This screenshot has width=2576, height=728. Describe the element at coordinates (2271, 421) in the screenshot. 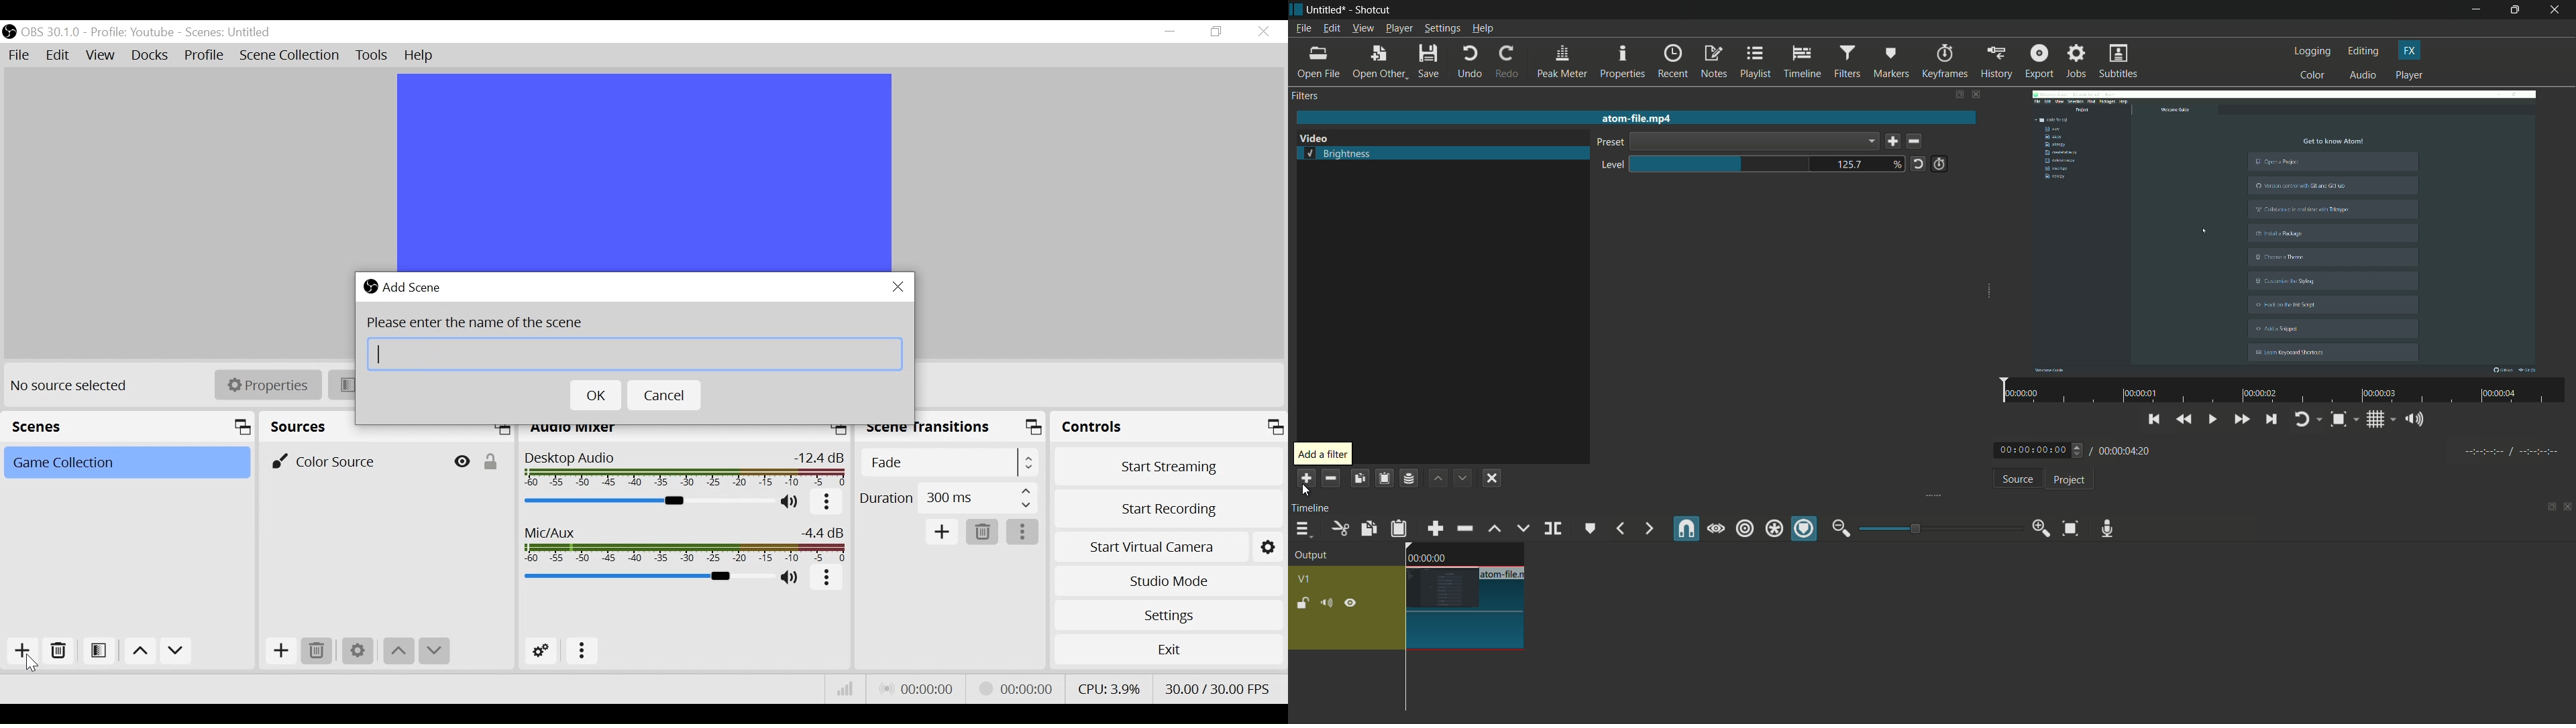

I see `skip to the next point` at that location.